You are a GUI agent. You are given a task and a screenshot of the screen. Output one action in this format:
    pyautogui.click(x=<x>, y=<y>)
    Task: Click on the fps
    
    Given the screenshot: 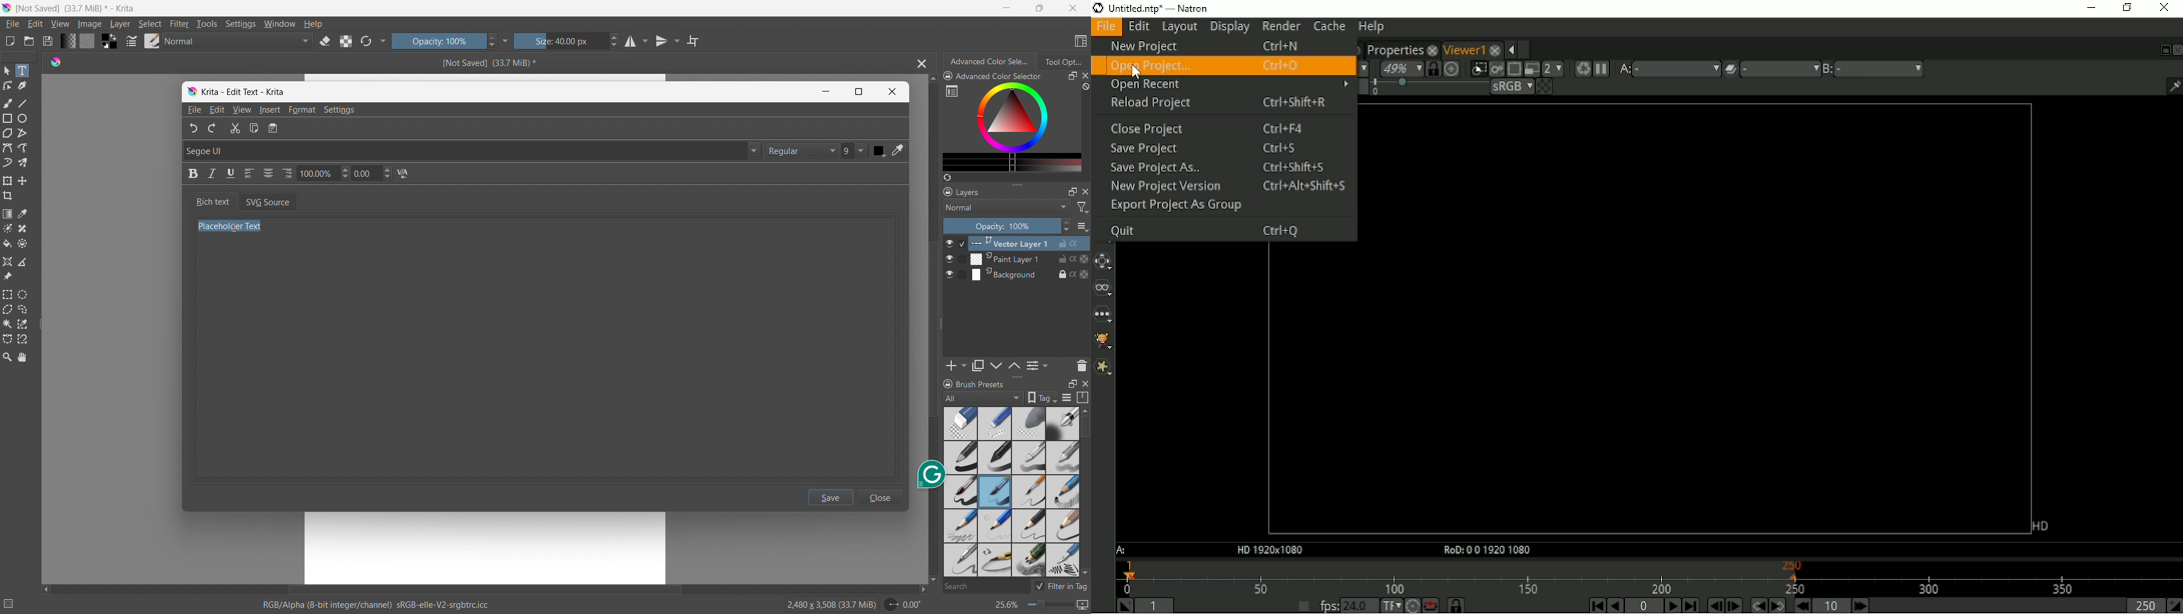 What is the action you would take?
    pyautogui.click(x=1329, y=605)
    